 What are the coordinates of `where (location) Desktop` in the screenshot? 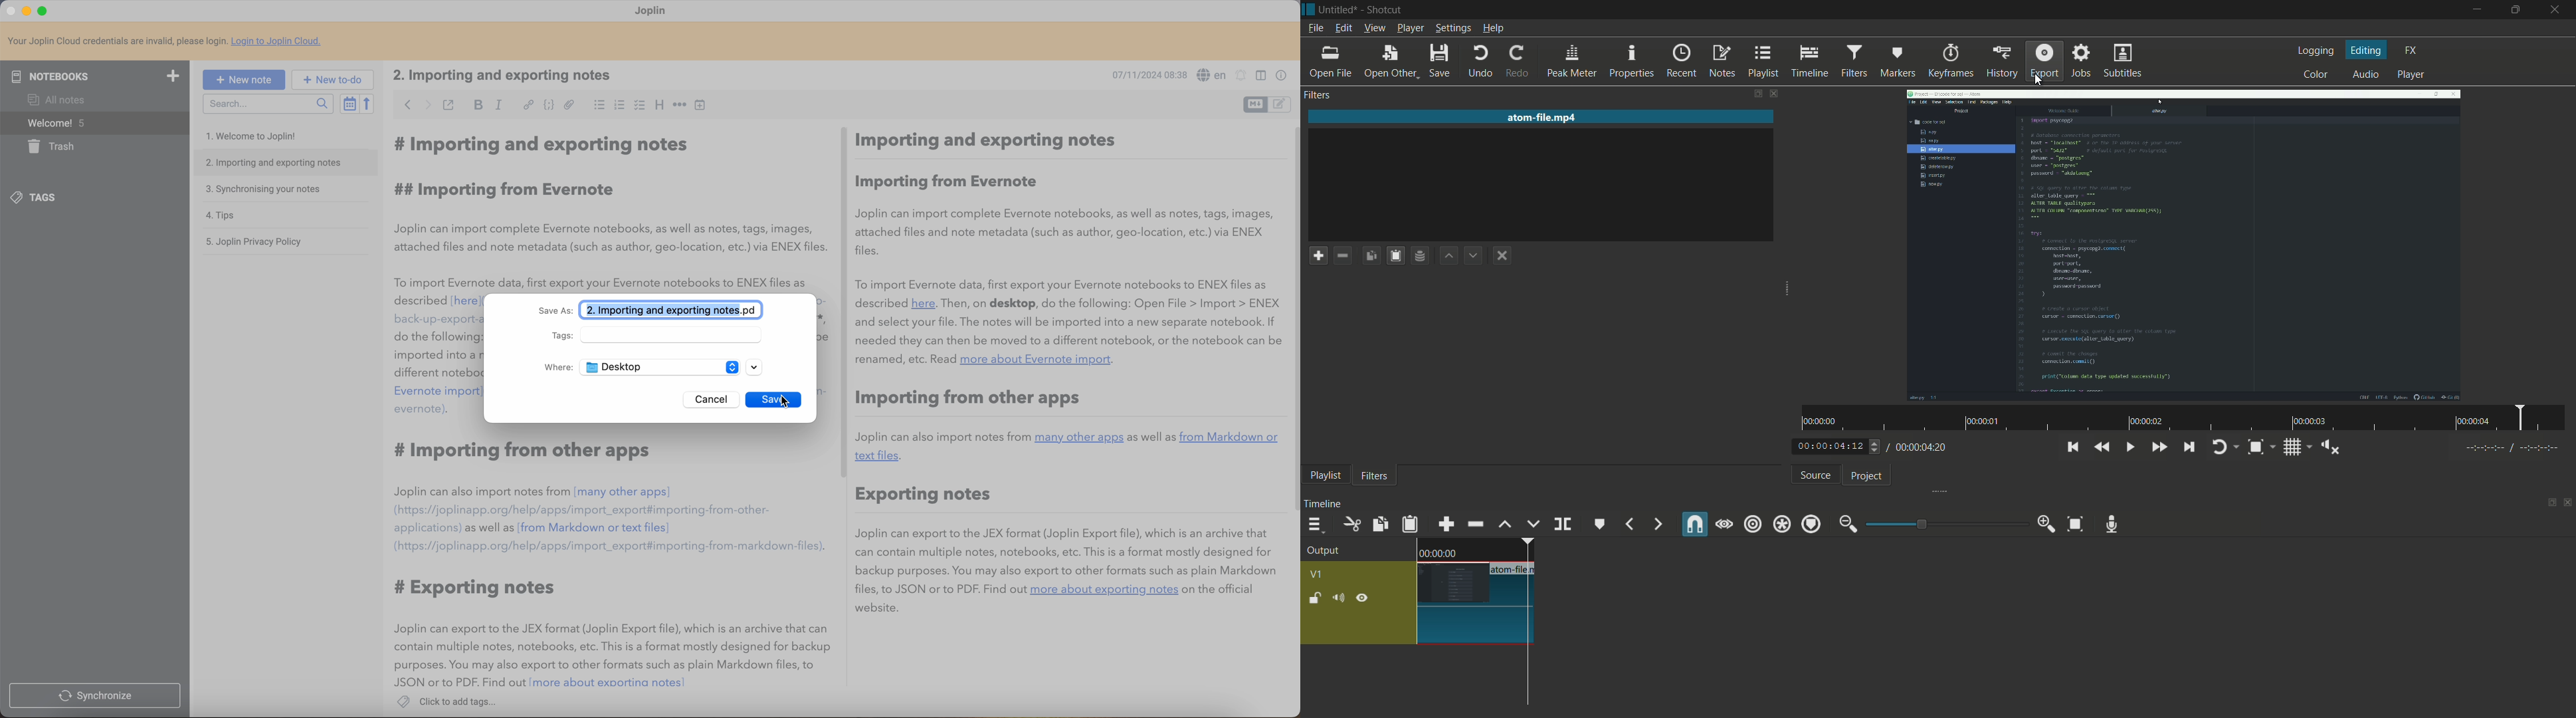 It's located at (640, 368).